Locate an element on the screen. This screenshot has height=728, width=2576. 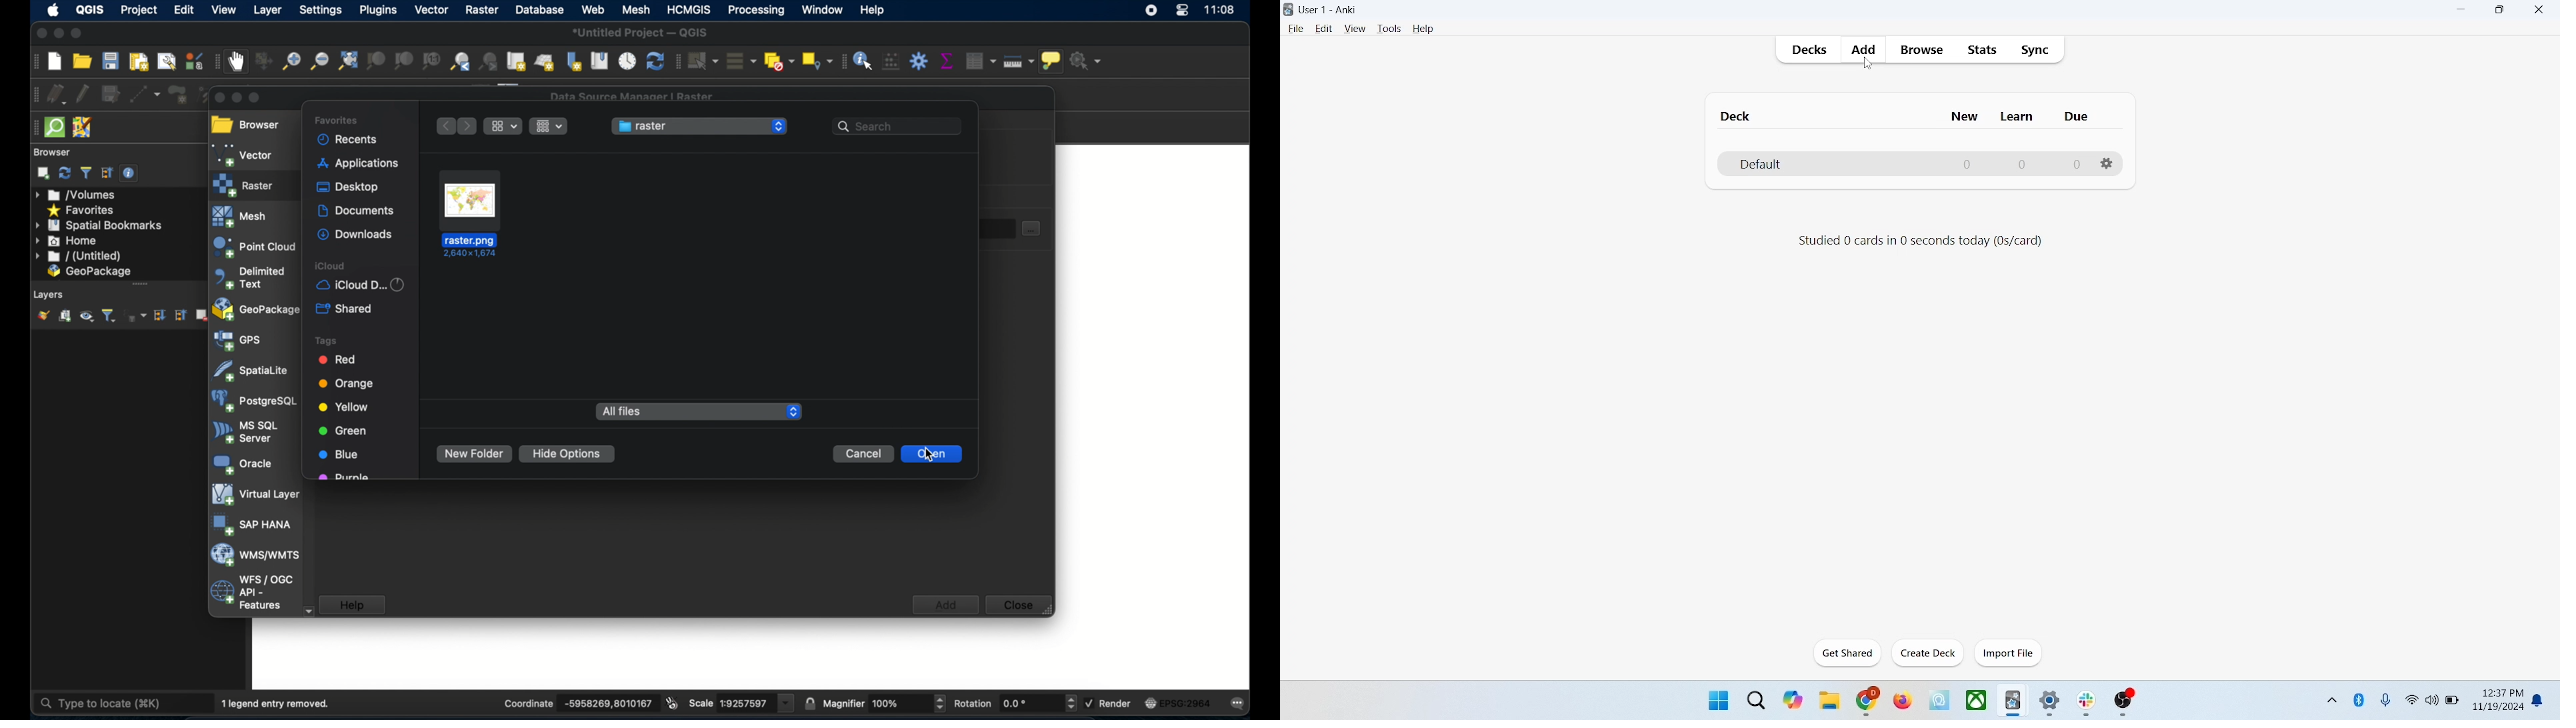
icon is located at coordinates (1941, 701).